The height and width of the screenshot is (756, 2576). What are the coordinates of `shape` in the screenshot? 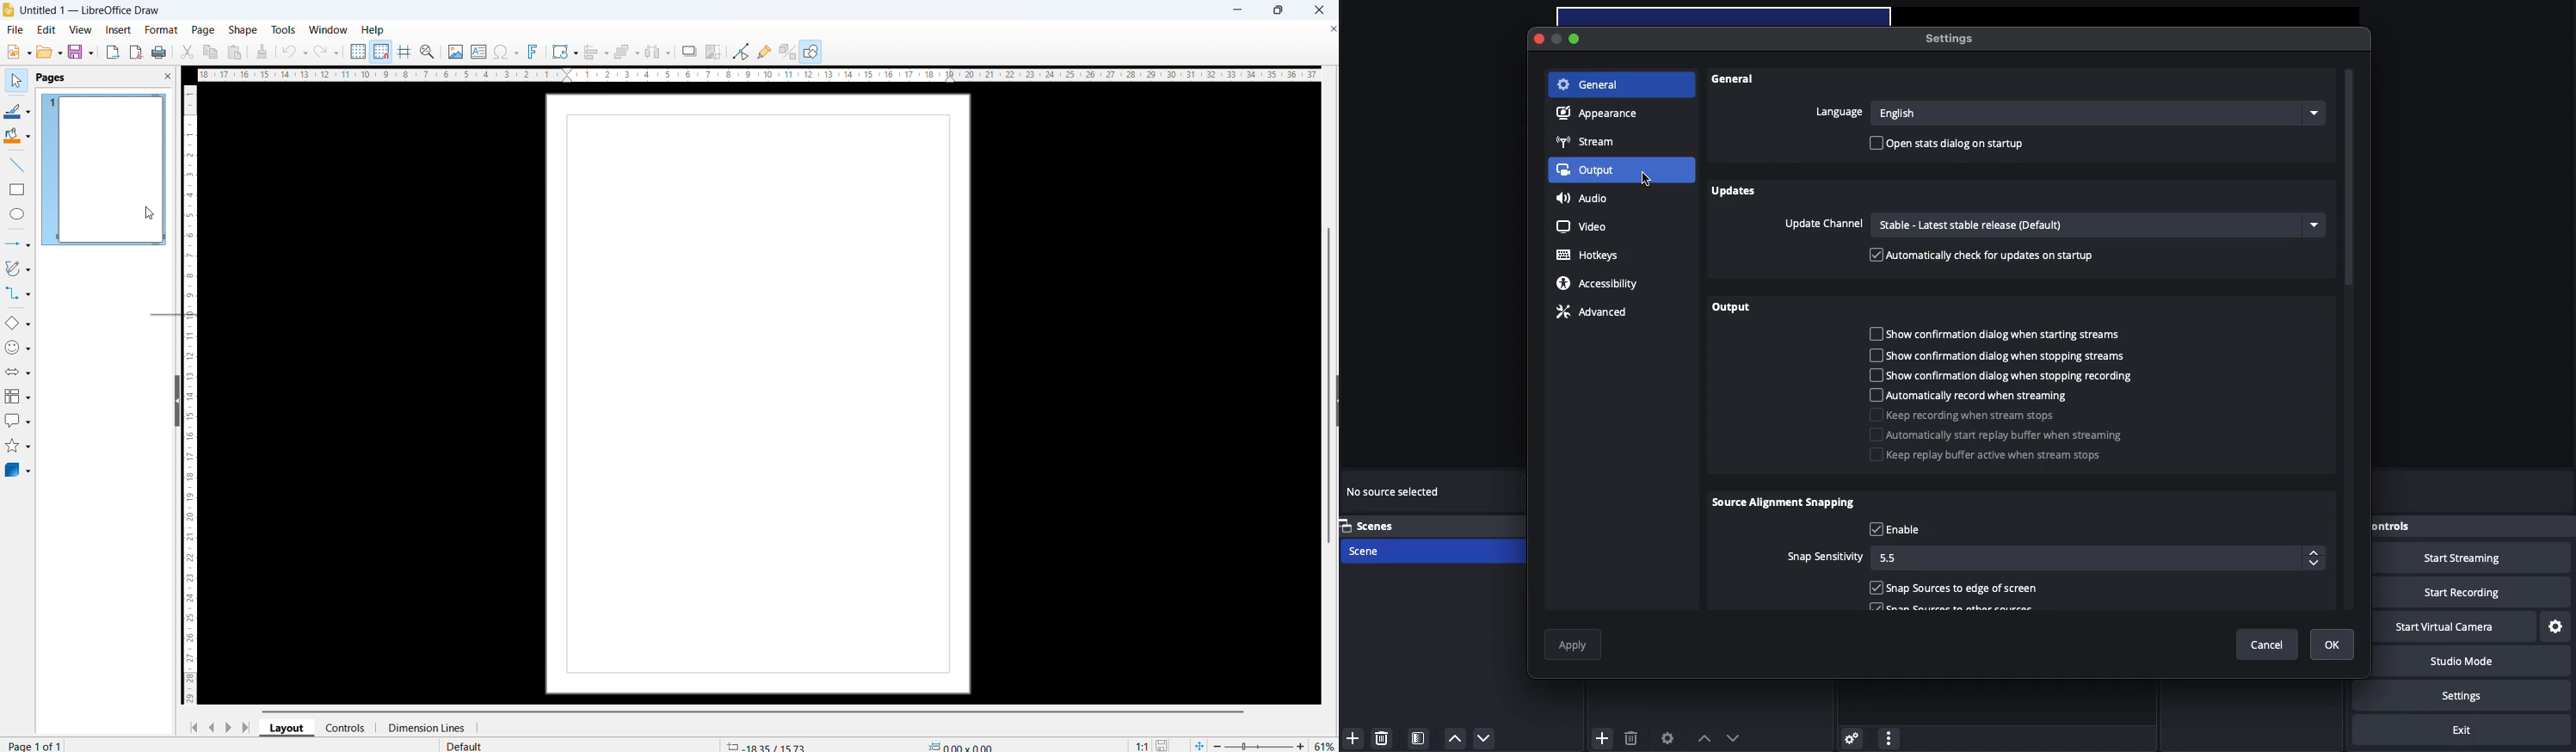 It's located at (243, 30).